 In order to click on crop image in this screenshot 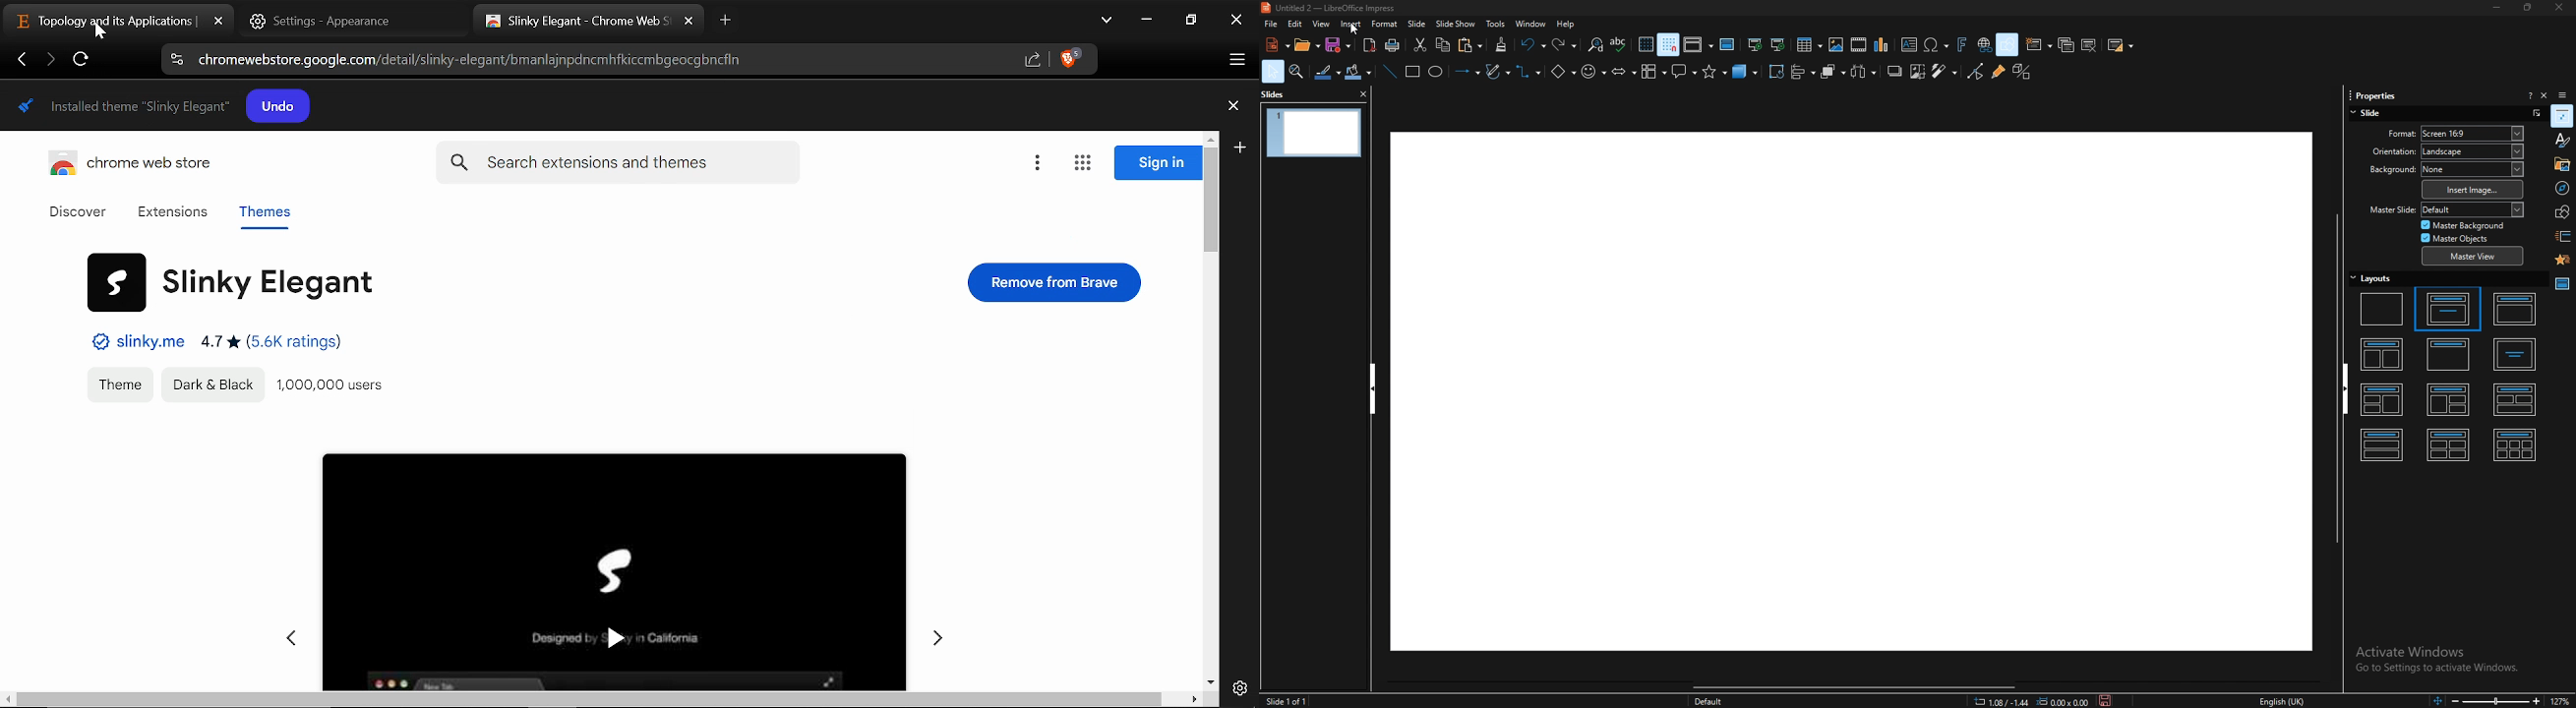, I will do `click(1917, 71)`.